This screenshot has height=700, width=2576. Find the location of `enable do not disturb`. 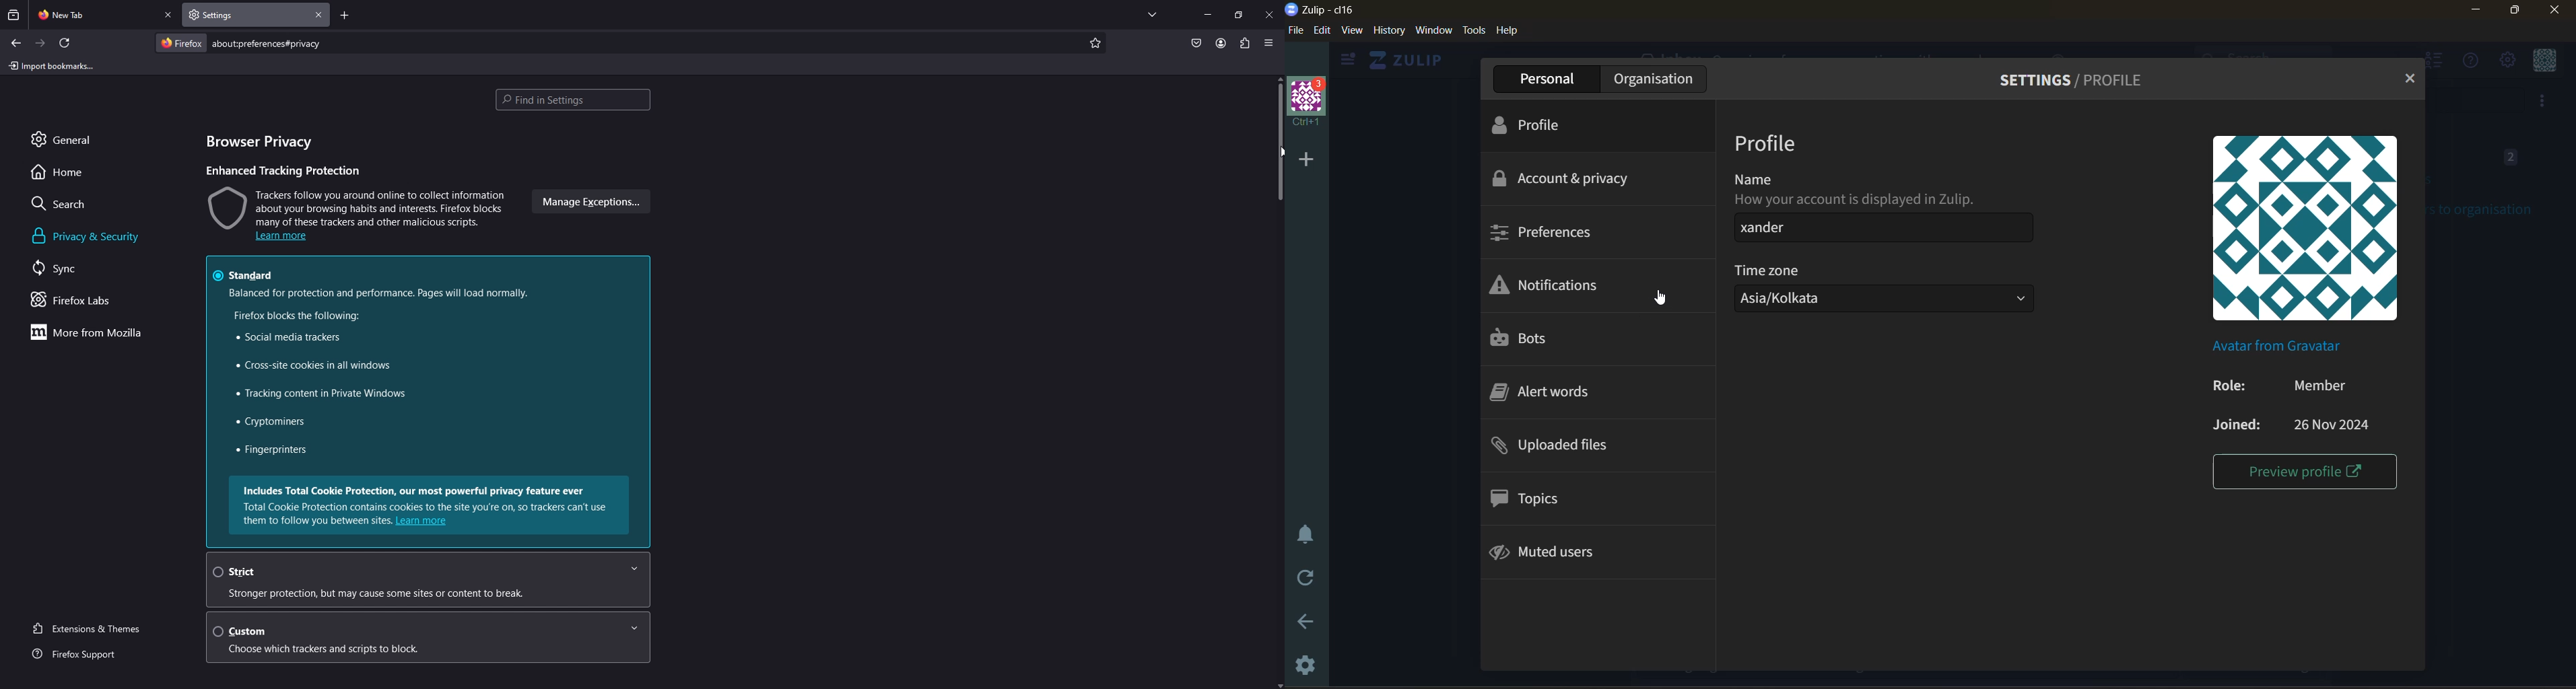

enable do not disturb is located at coordinates (1303, 532).